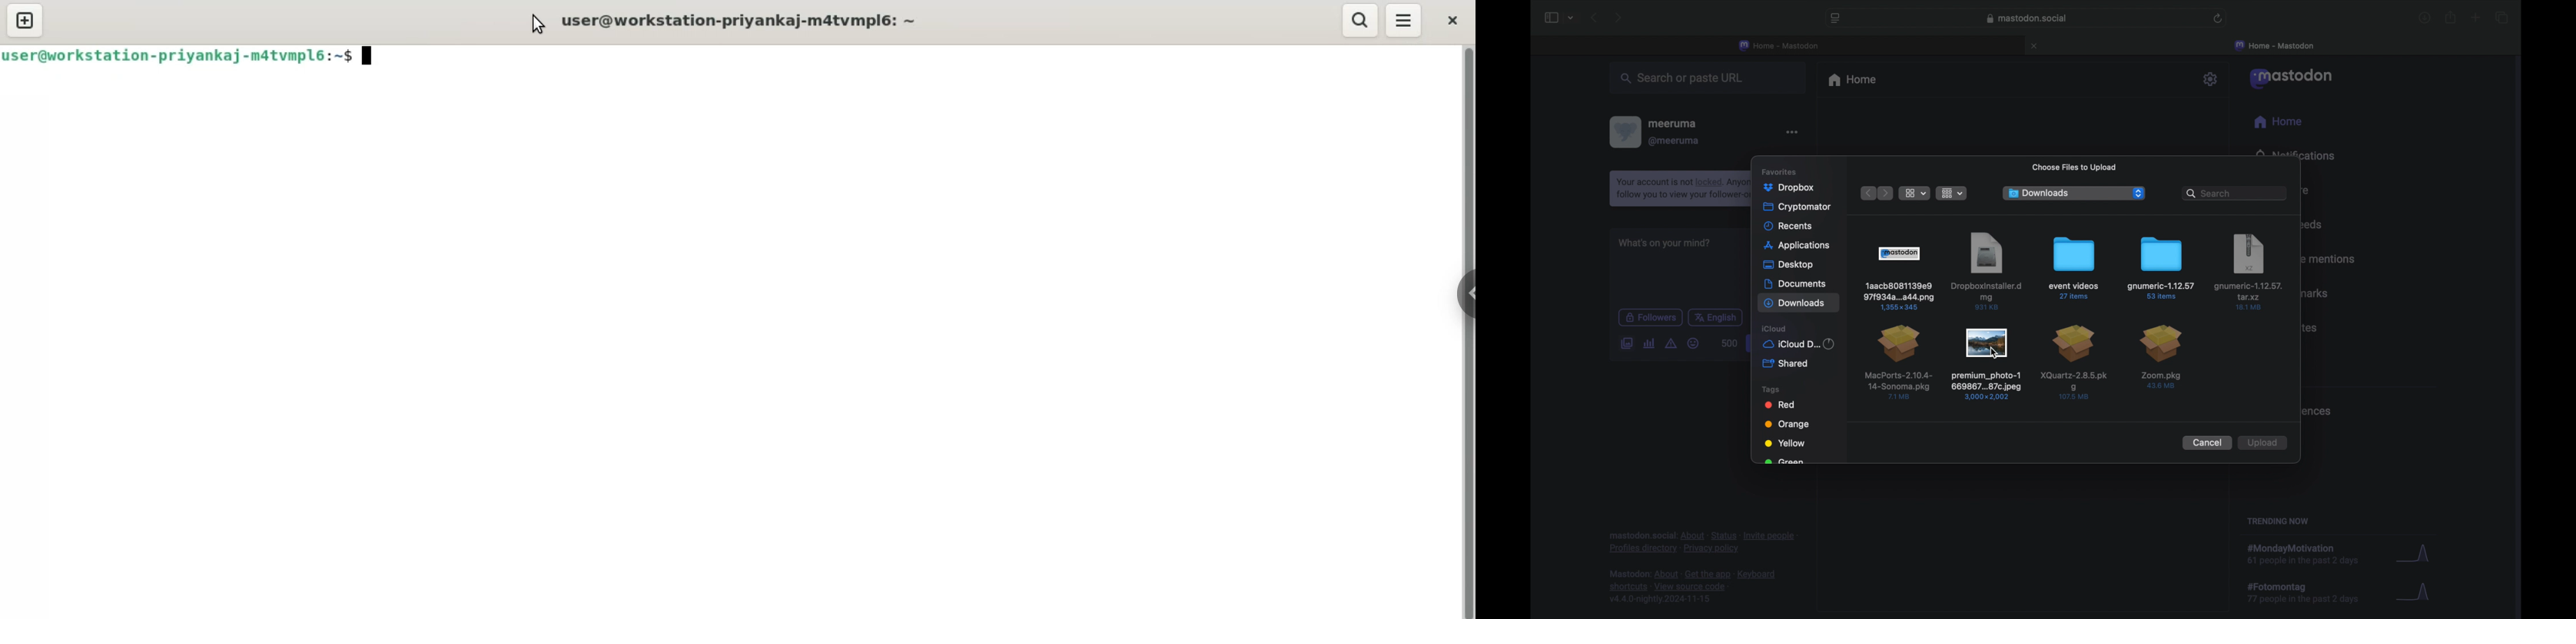 This screenshot has width=2576, height=644. What do you see at coordinates (2266, 442) in the screenshot?
I see `upload` at bounding box center [2266, 442].